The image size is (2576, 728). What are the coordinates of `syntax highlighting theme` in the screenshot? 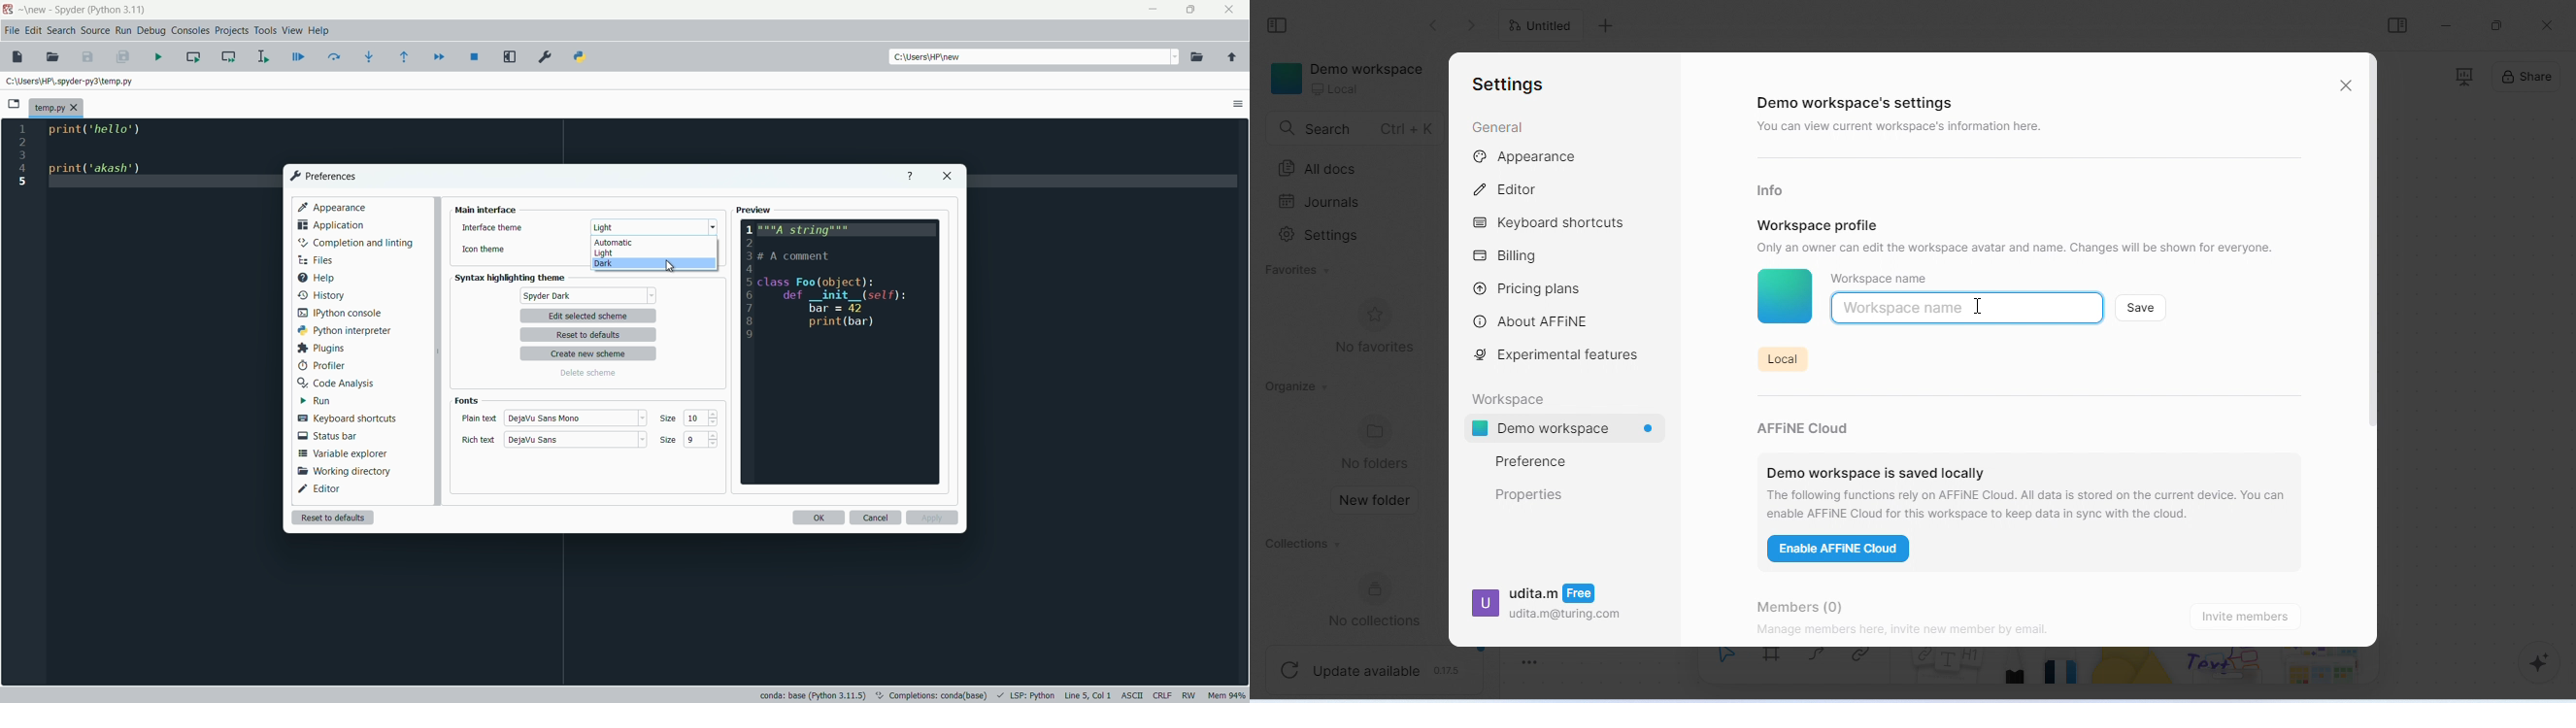 It's located at (514, 278).